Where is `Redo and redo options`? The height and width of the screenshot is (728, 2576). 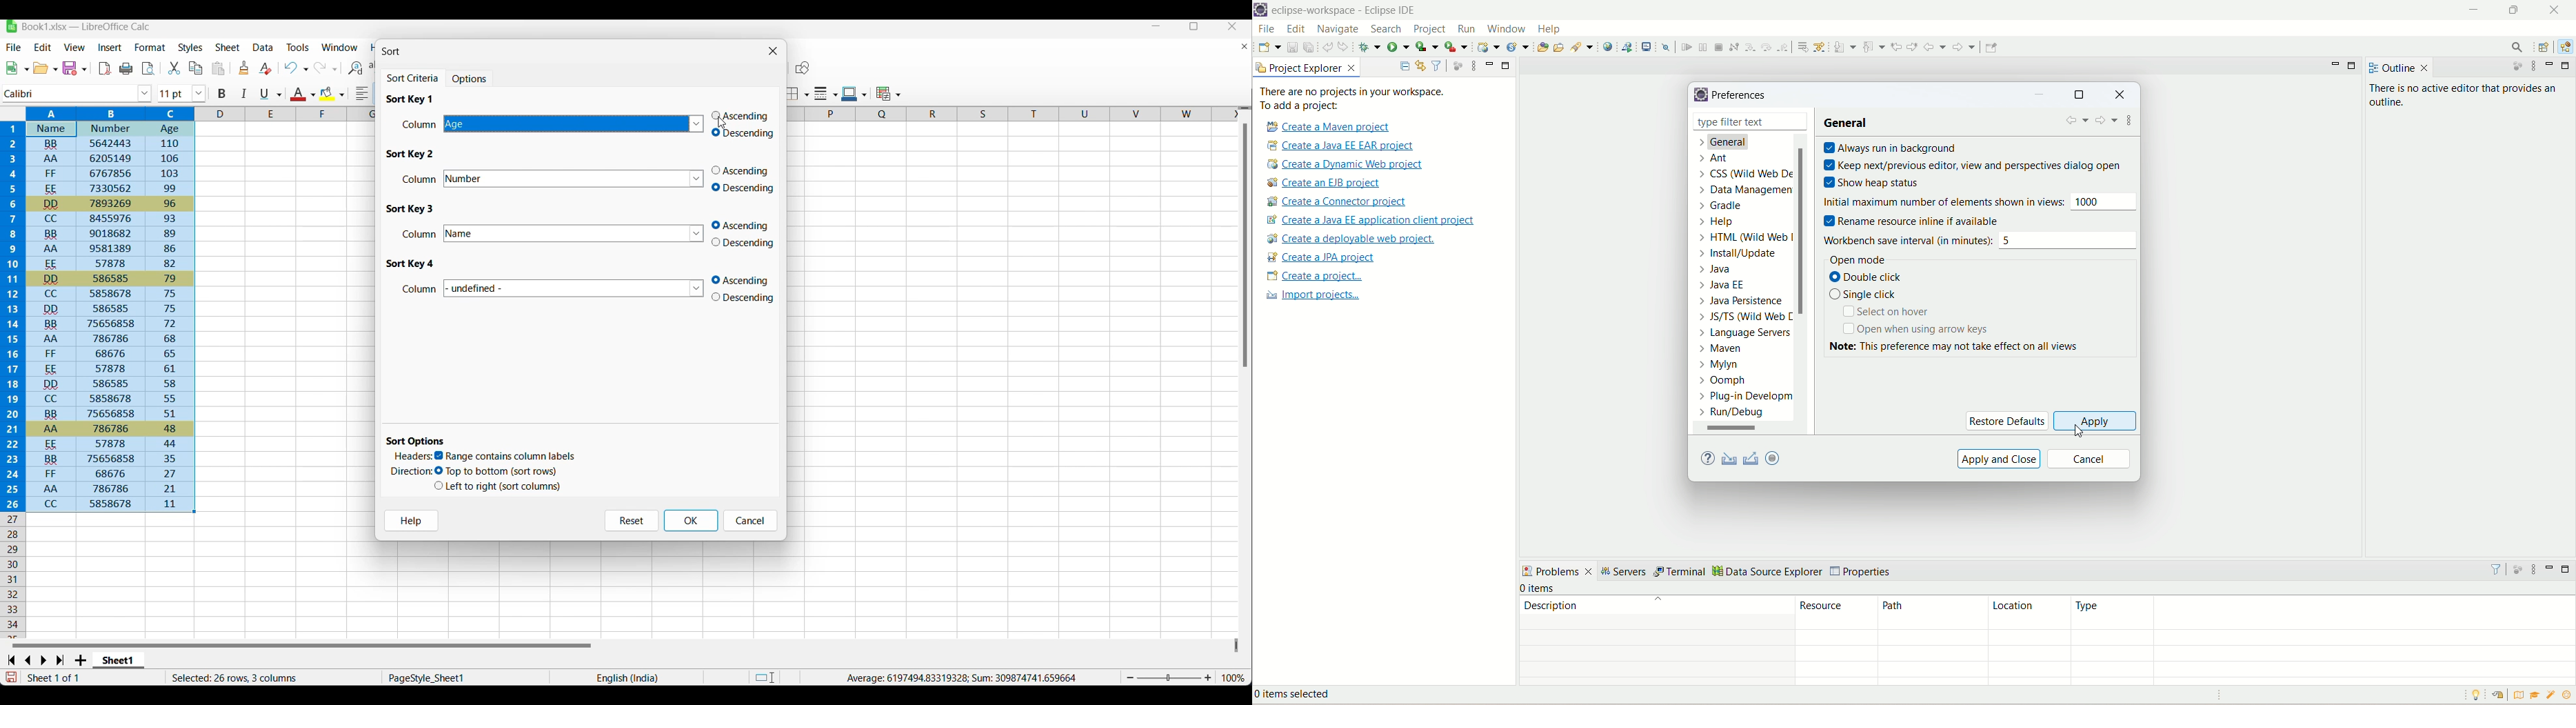
Redo and redo options is located at coordinates (326, 67).